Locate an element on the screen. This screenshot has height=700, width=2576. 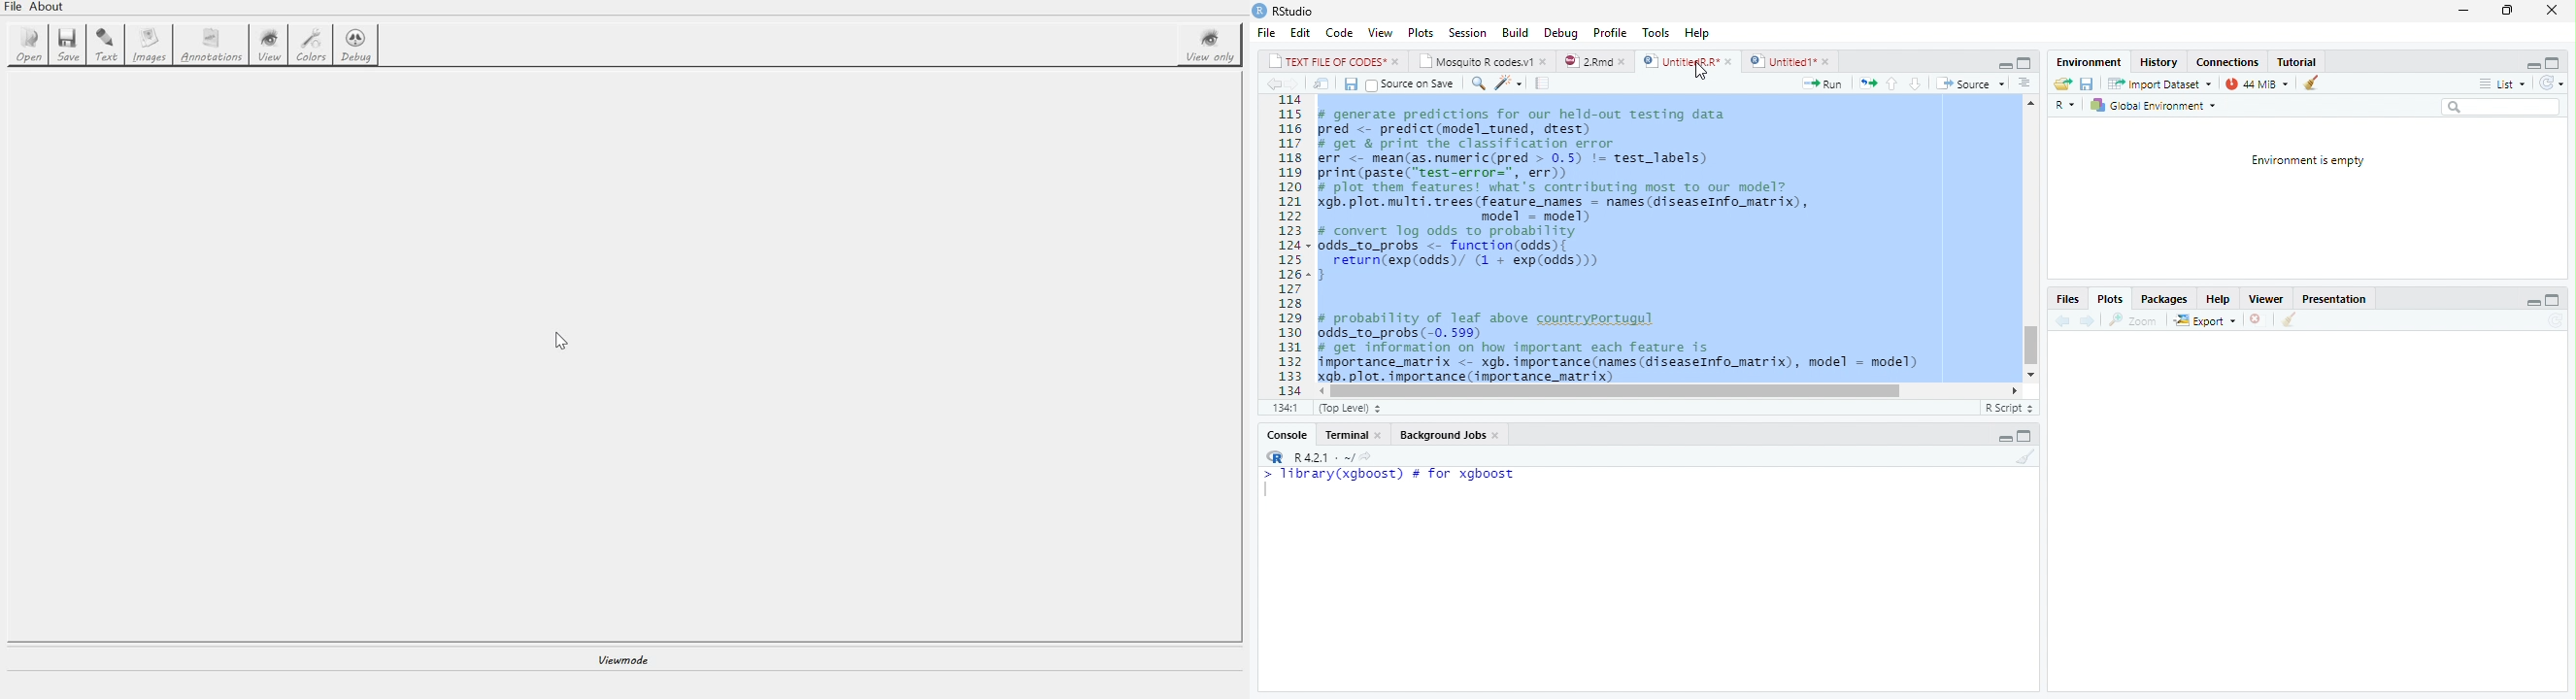
R is located at coordinates (2065, 103).